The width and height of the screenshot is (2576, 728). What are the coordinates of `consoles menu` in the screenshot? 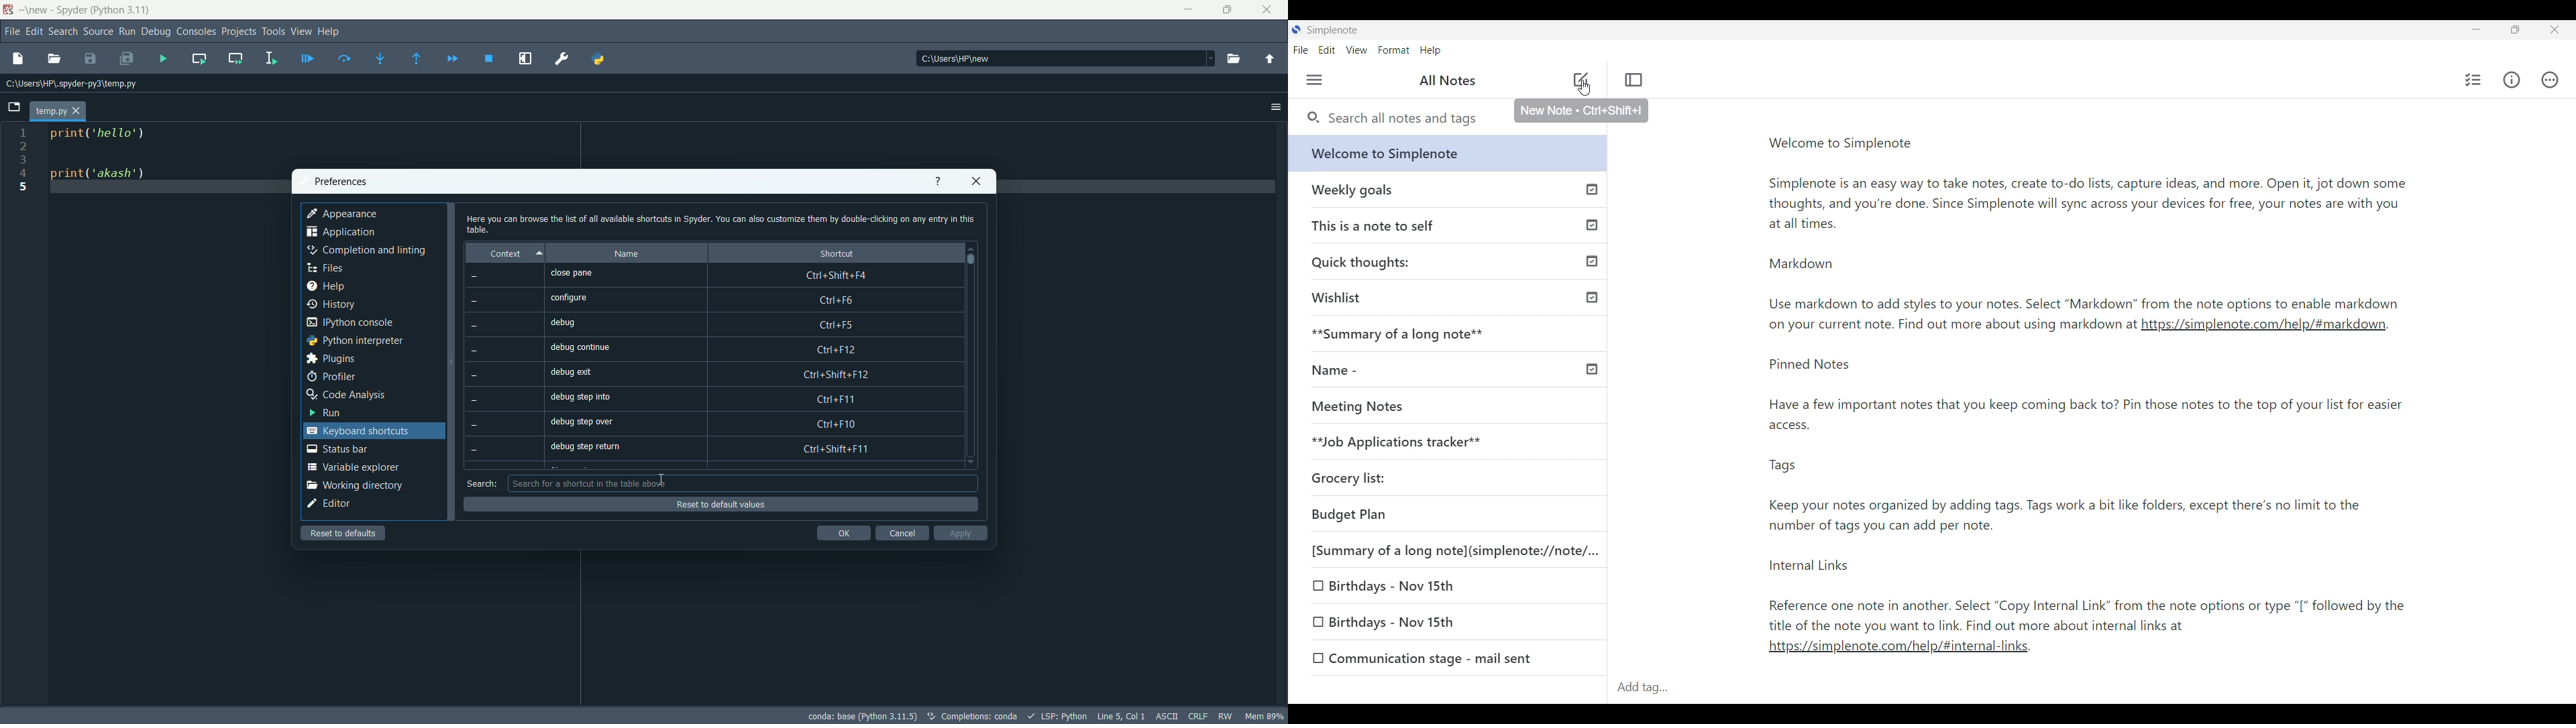 It's located at (195, 31).